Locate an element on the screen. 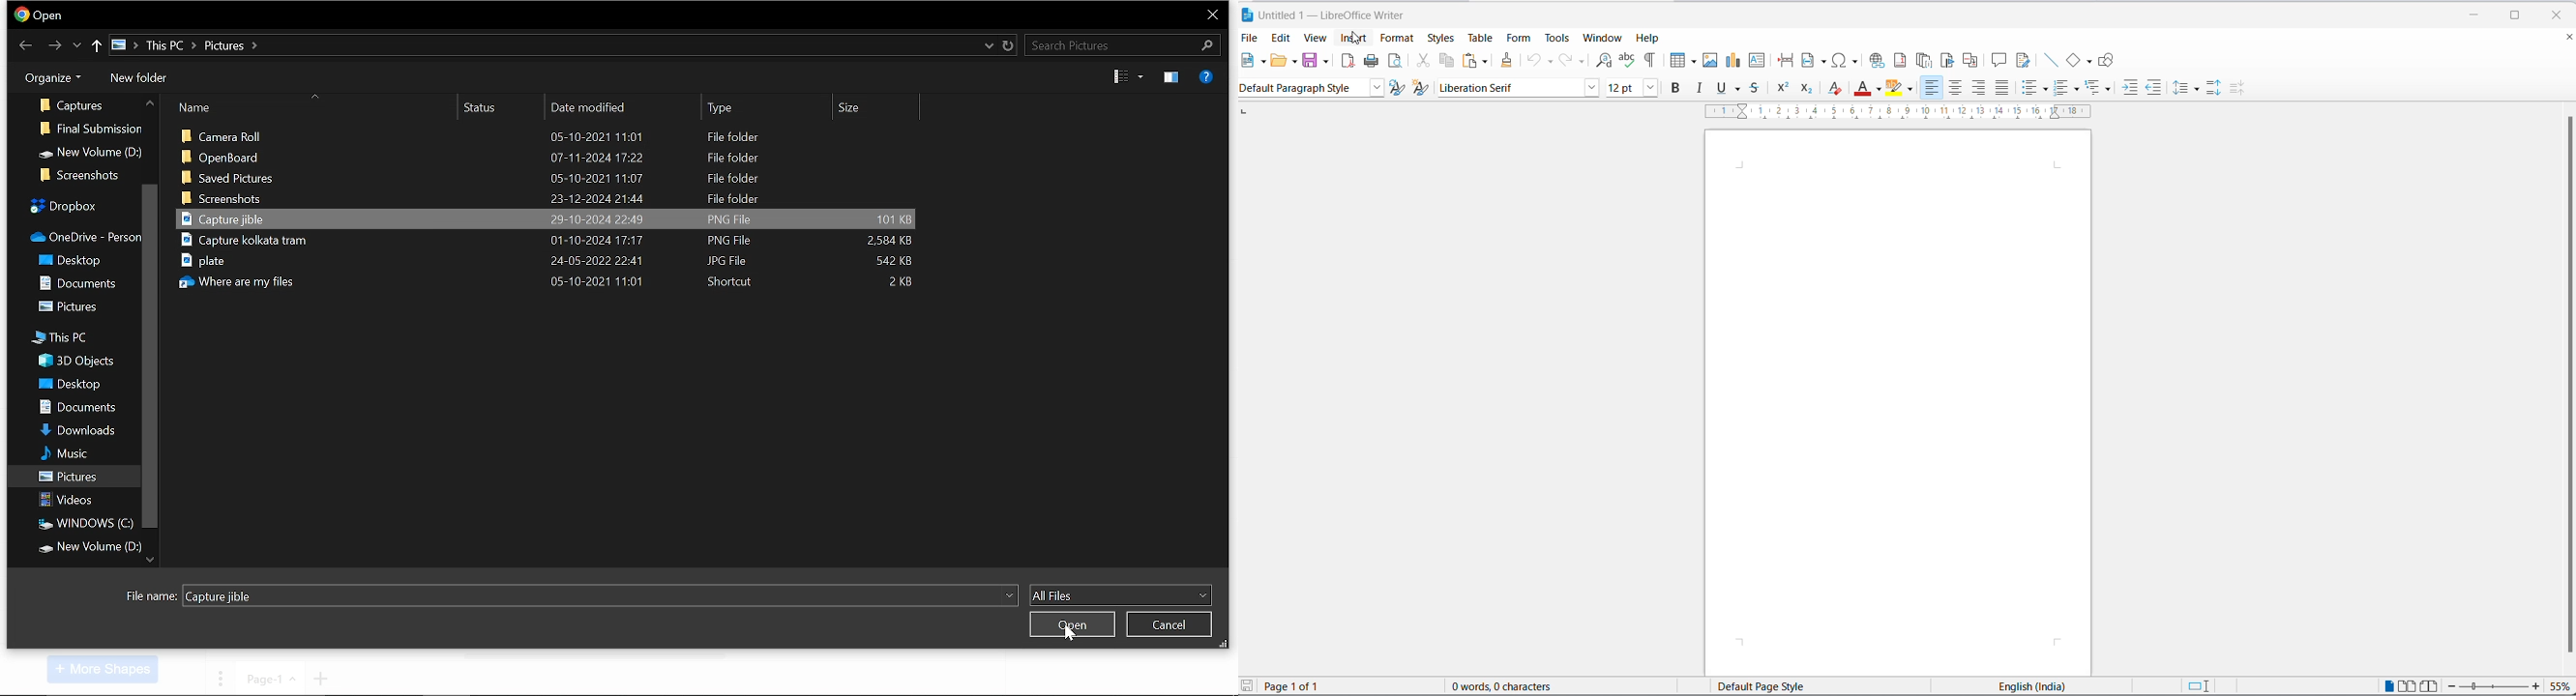 Image resolution: width=2576 pixels, height=700 pixels. folders is located at coordinates (72, 454).